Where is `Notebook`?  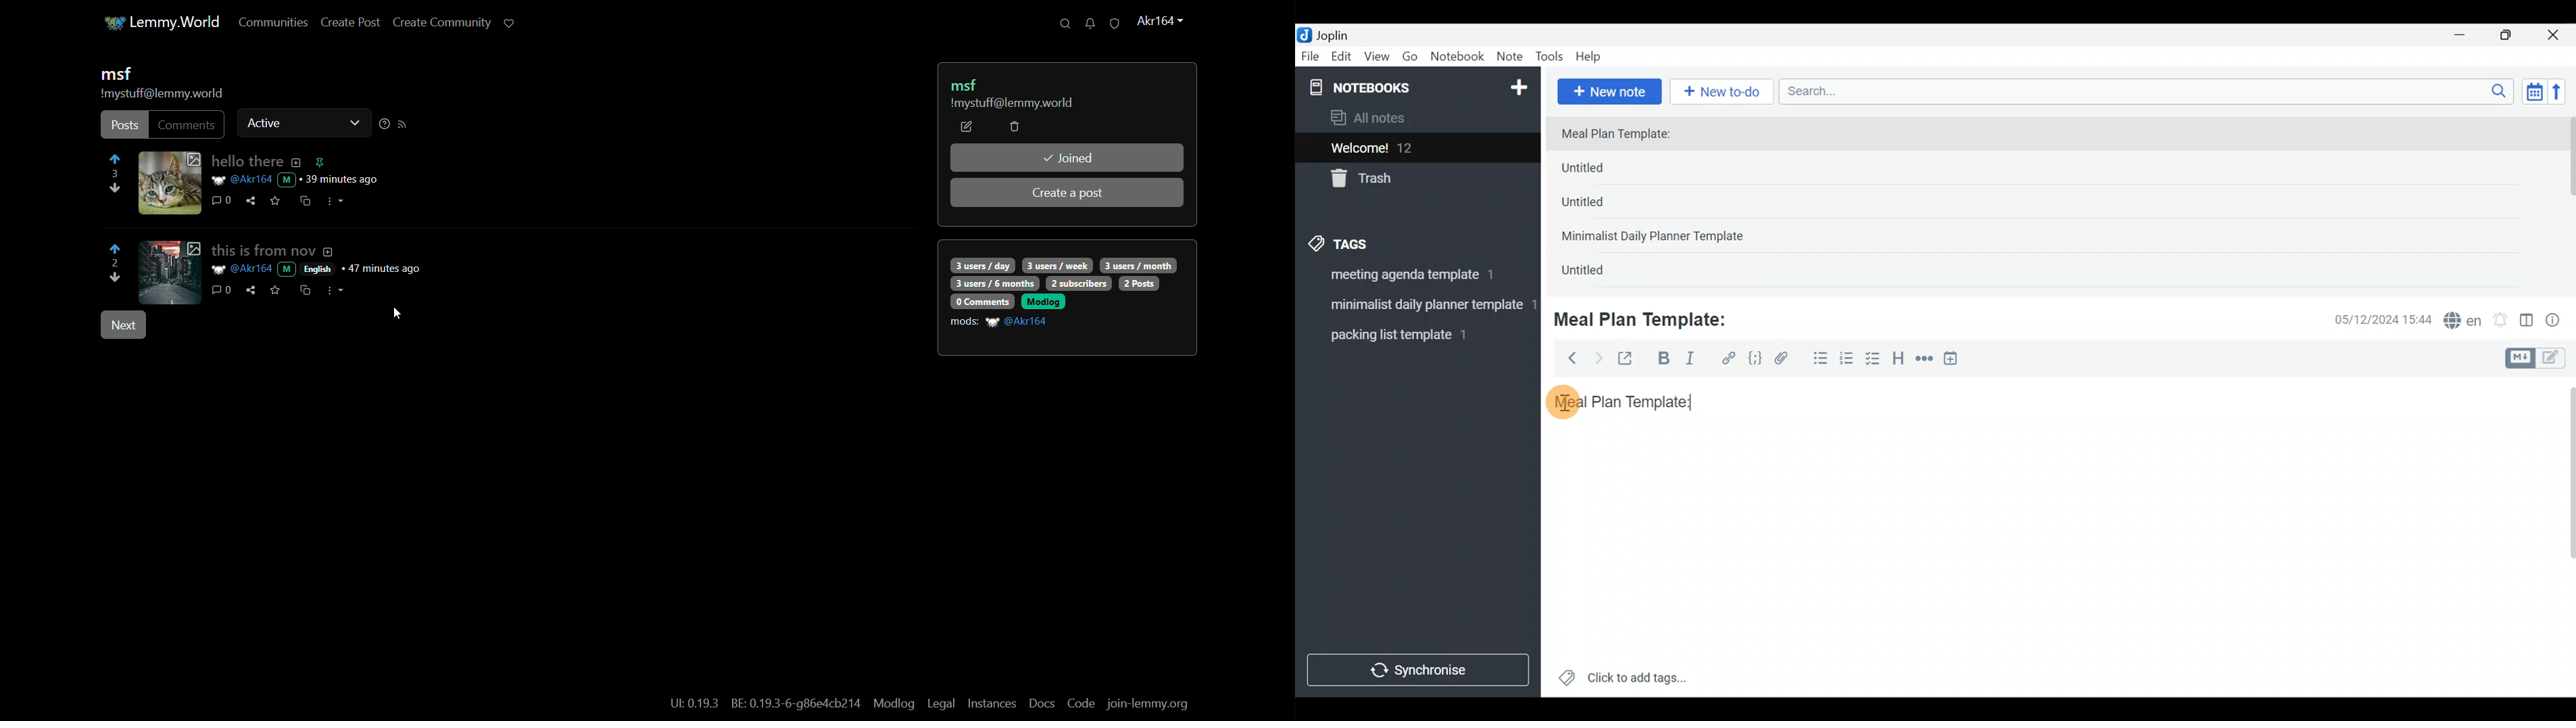
Notebook is located at coordinates (1458, 57).